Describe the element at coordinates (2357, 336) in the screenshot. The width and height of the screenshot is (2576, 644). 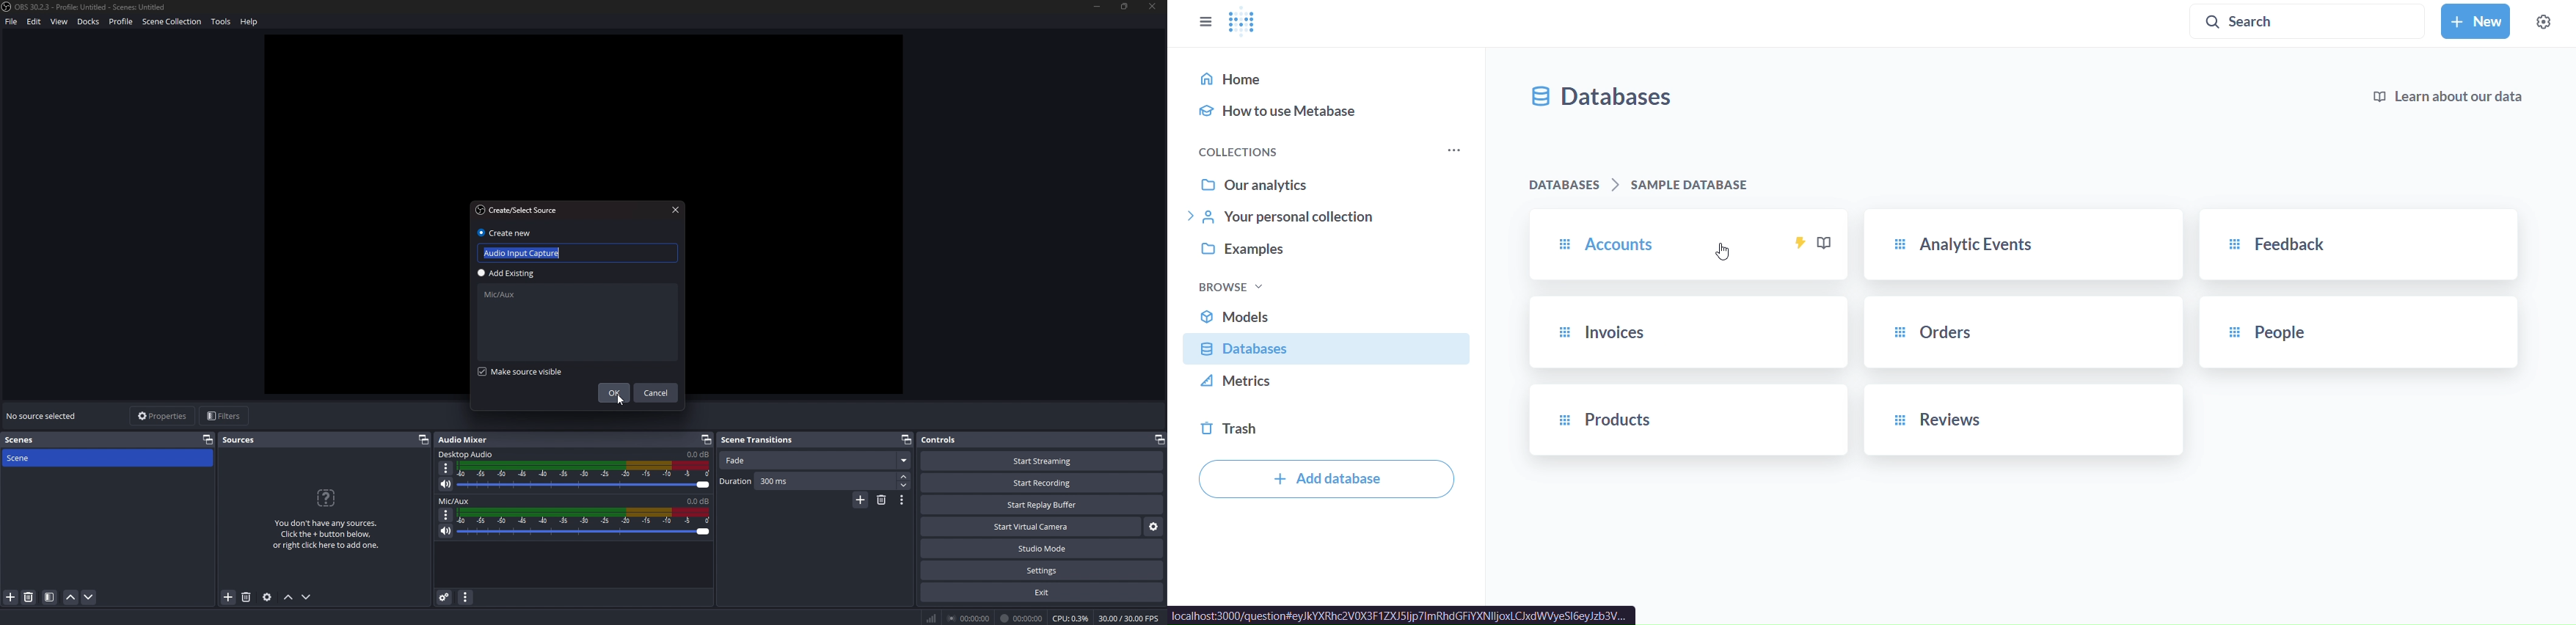
I see `people` at that location.